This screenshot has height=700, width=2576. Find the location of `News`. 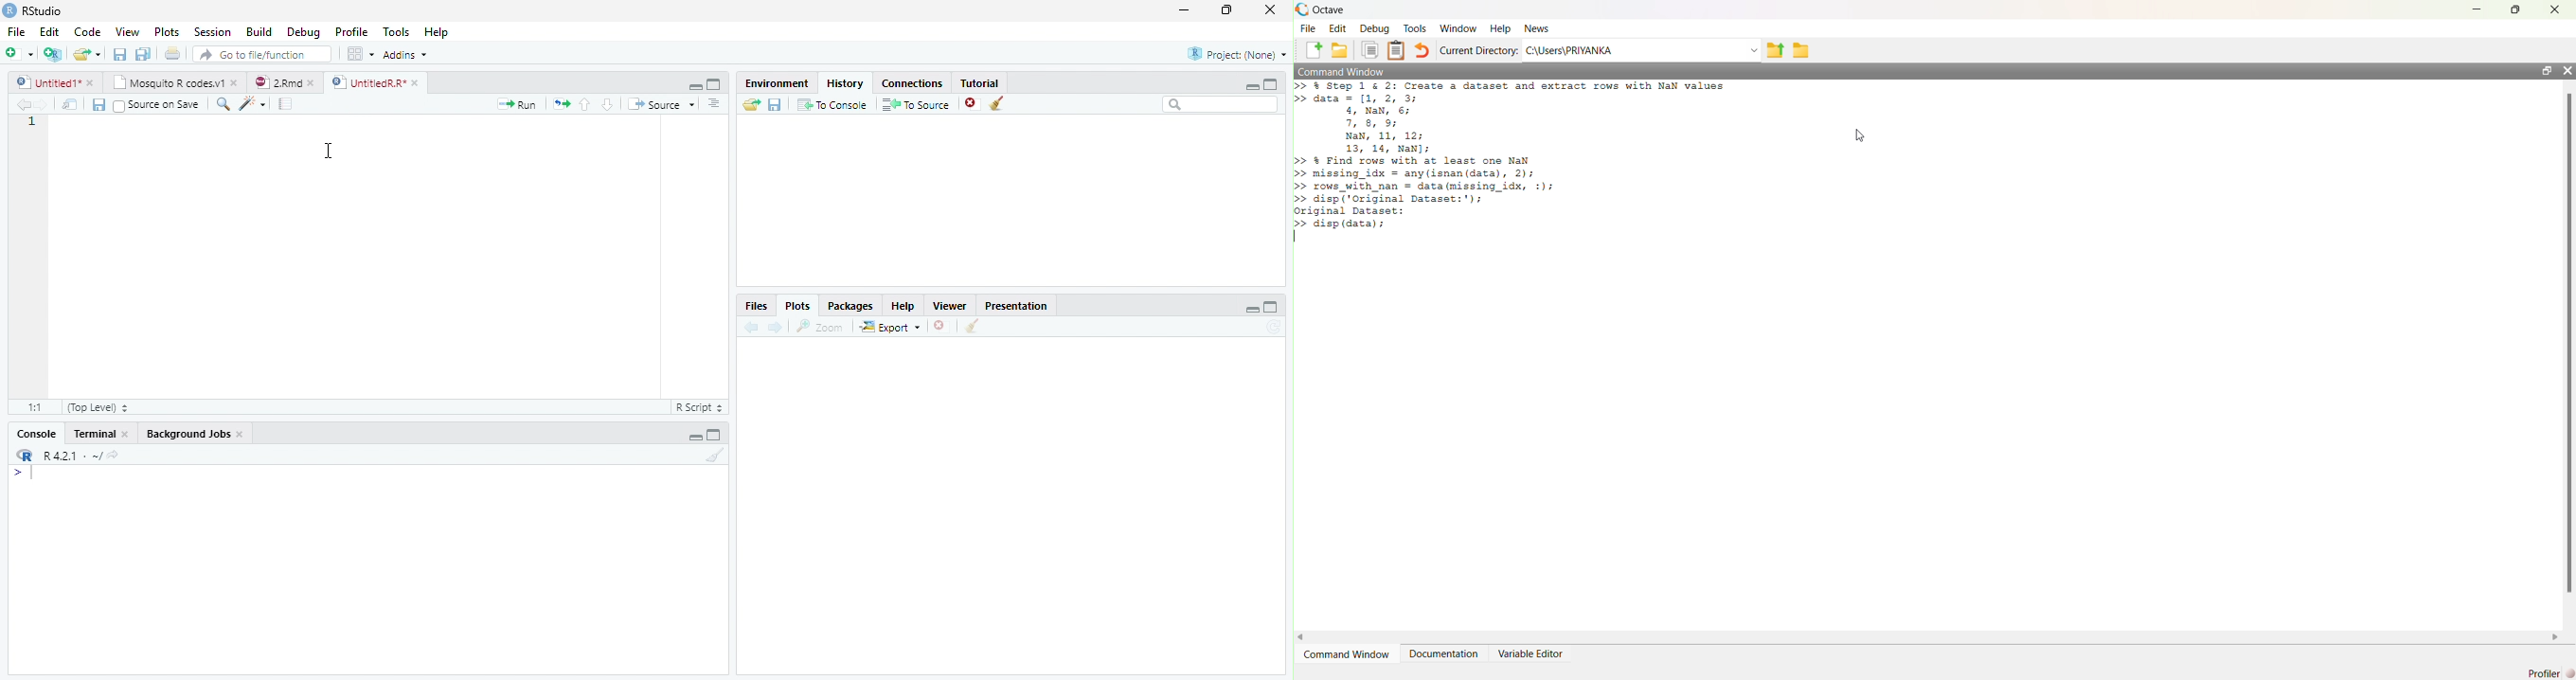

News is located at coordinates (1538, 28).